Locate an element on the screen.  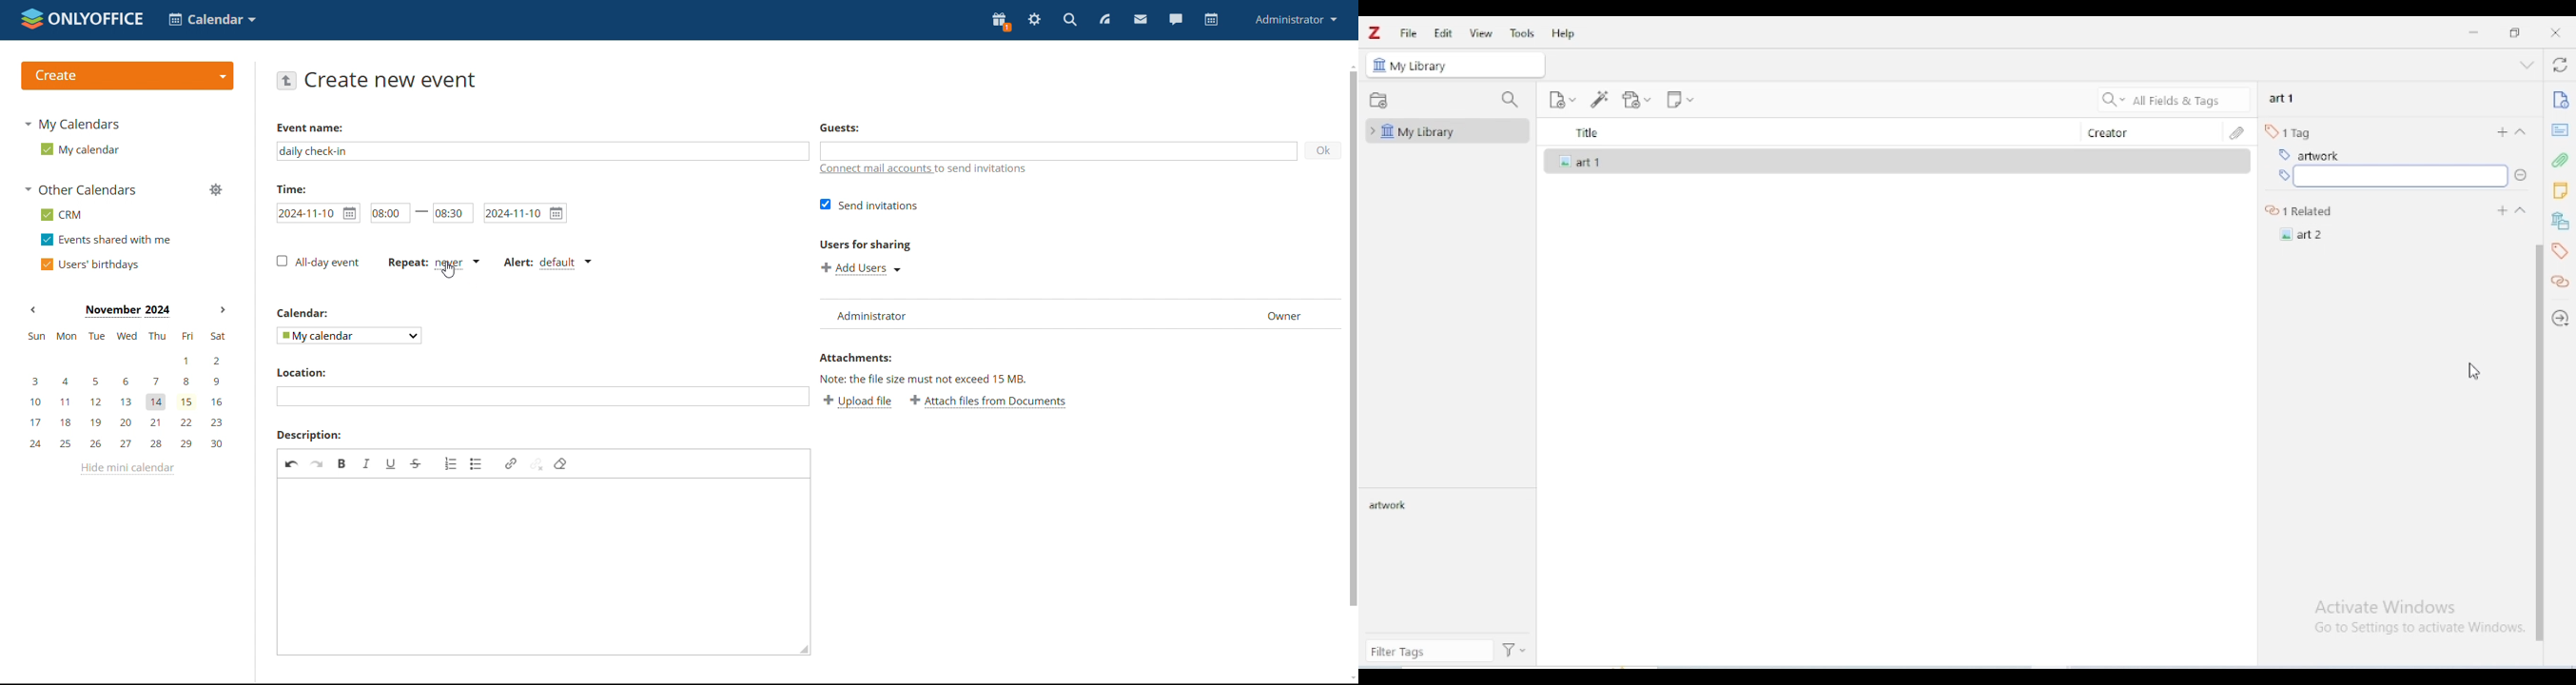
attachments is located at coordinates (2238, 132).